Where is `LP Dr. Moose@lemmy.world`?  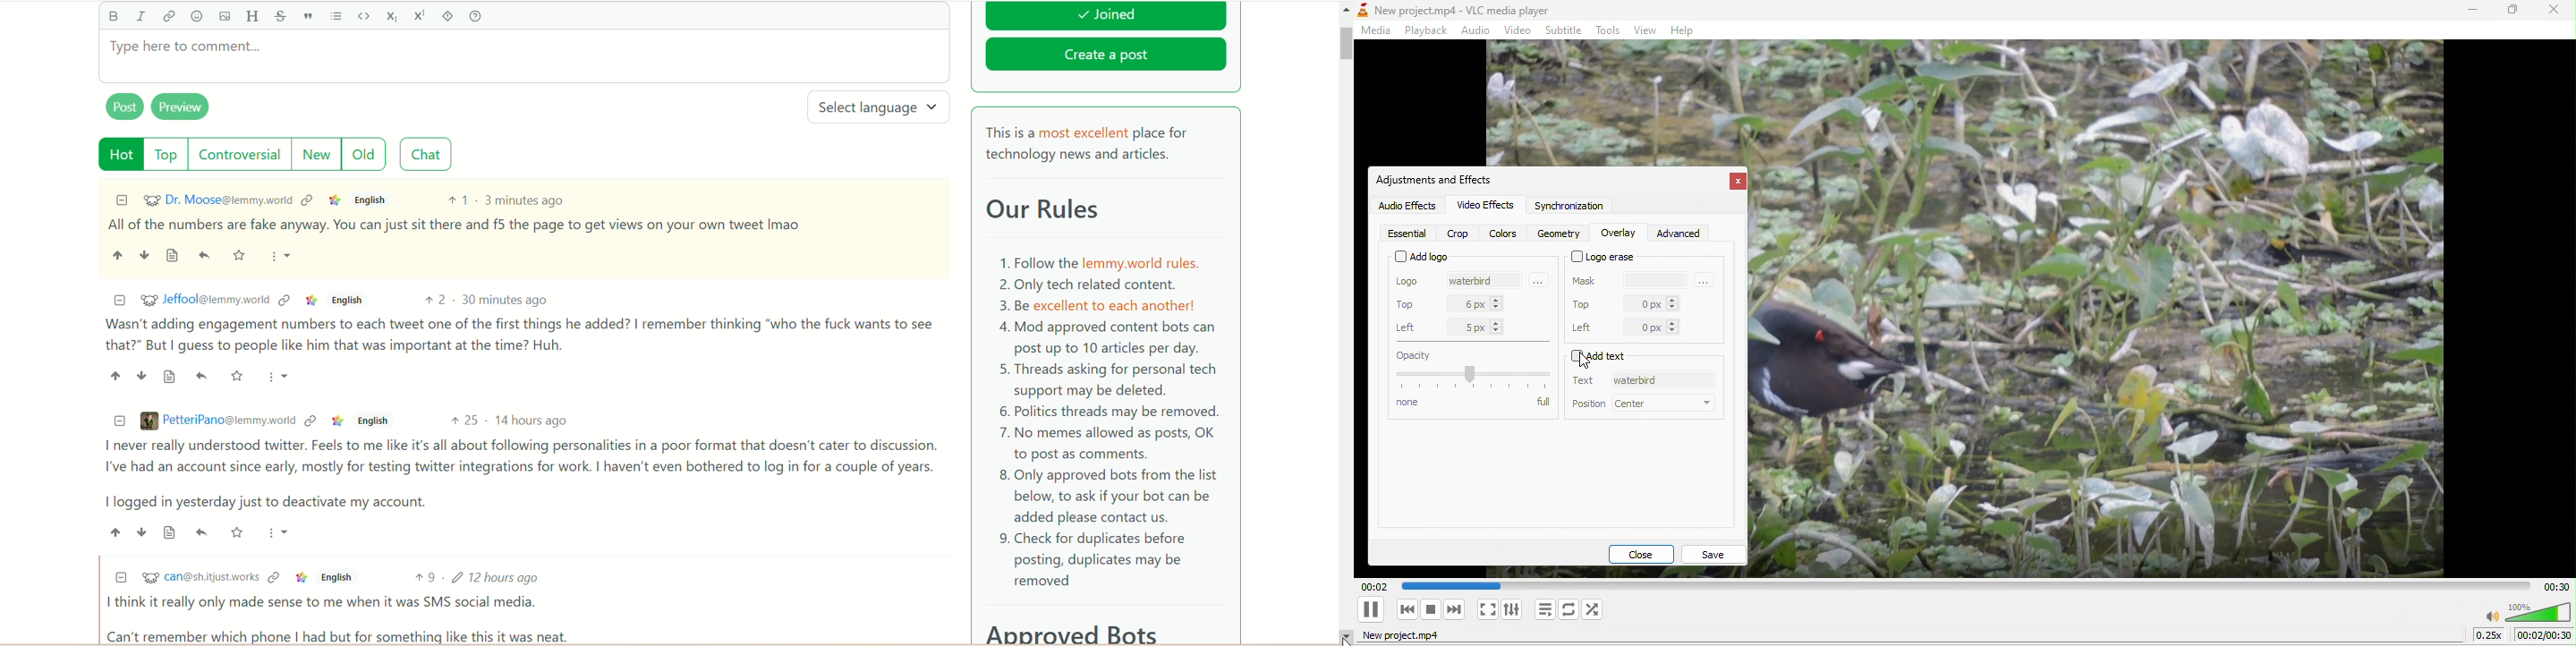 LP Dr. Moose@lemmy.world is located at coordinates (218, 200).